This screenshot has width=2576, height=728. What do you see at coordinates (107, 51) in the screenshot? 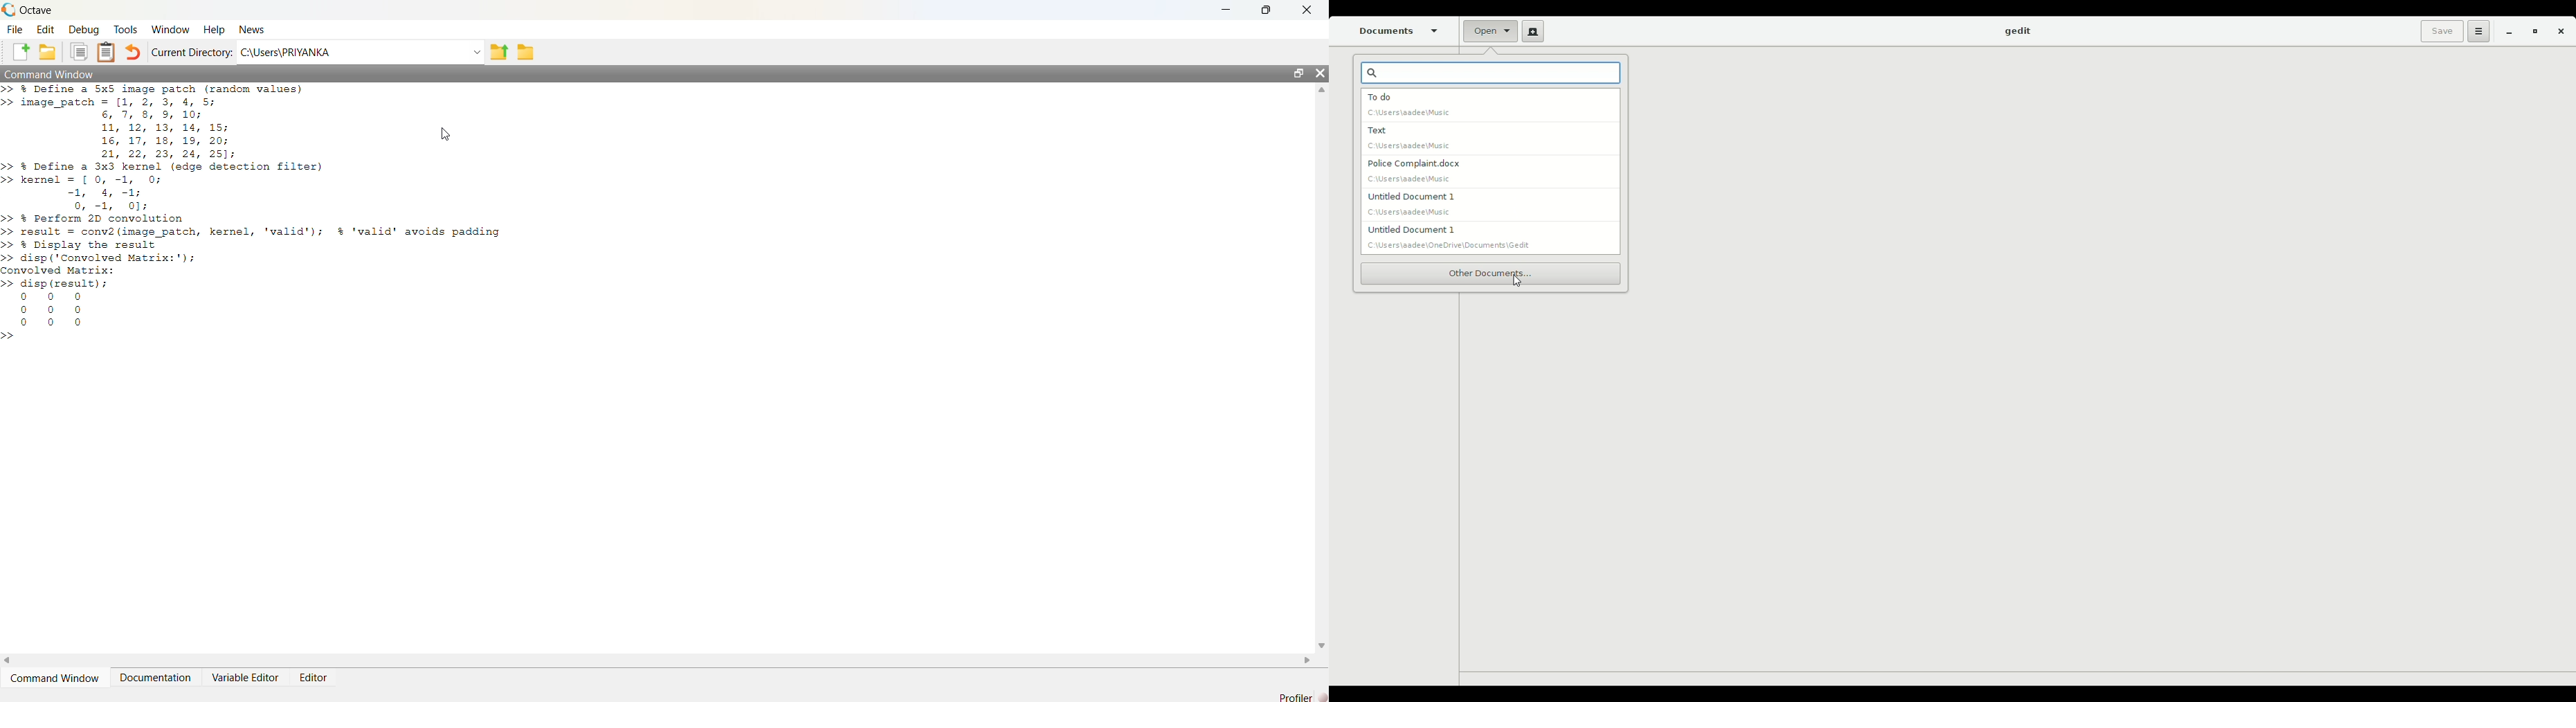
I see `Paste` at bounding box center [107, 51].